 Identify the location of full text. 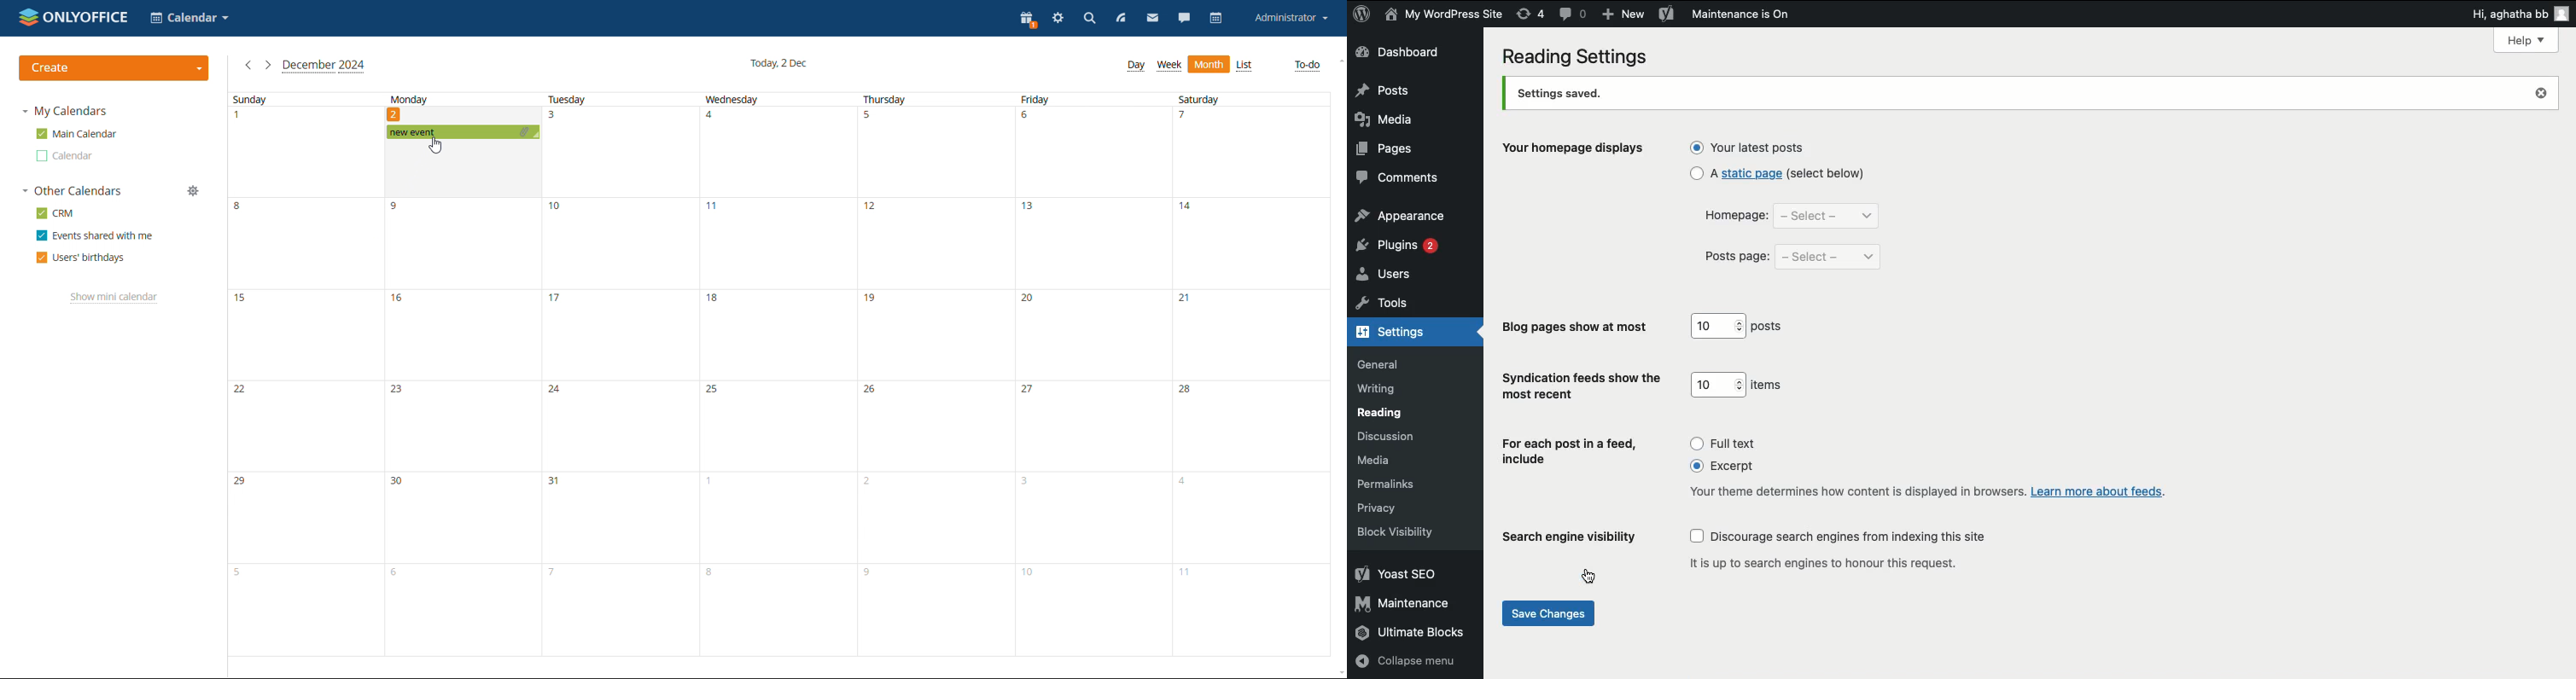
(1721, 443).